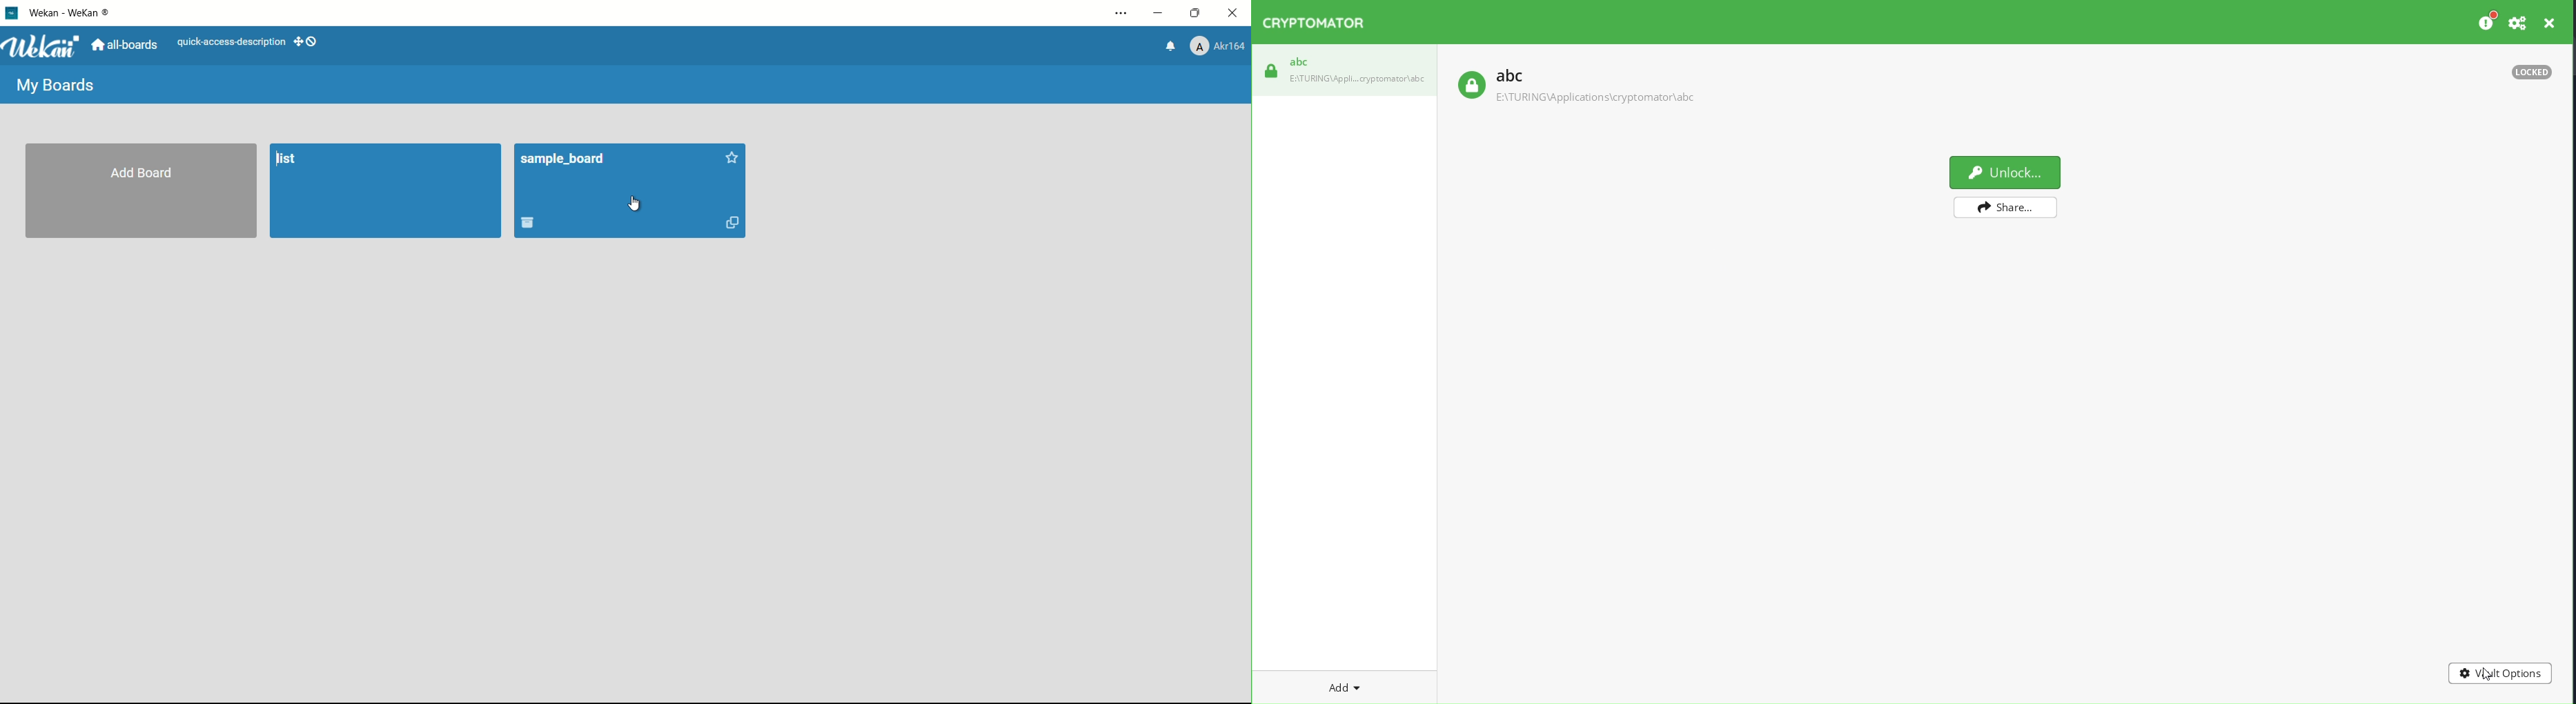 Image resolution: width=2576 pixels, height=728 pixels. Describe the element at coordinates (1510, 75) in the screenshot. I see `abc` at that location.